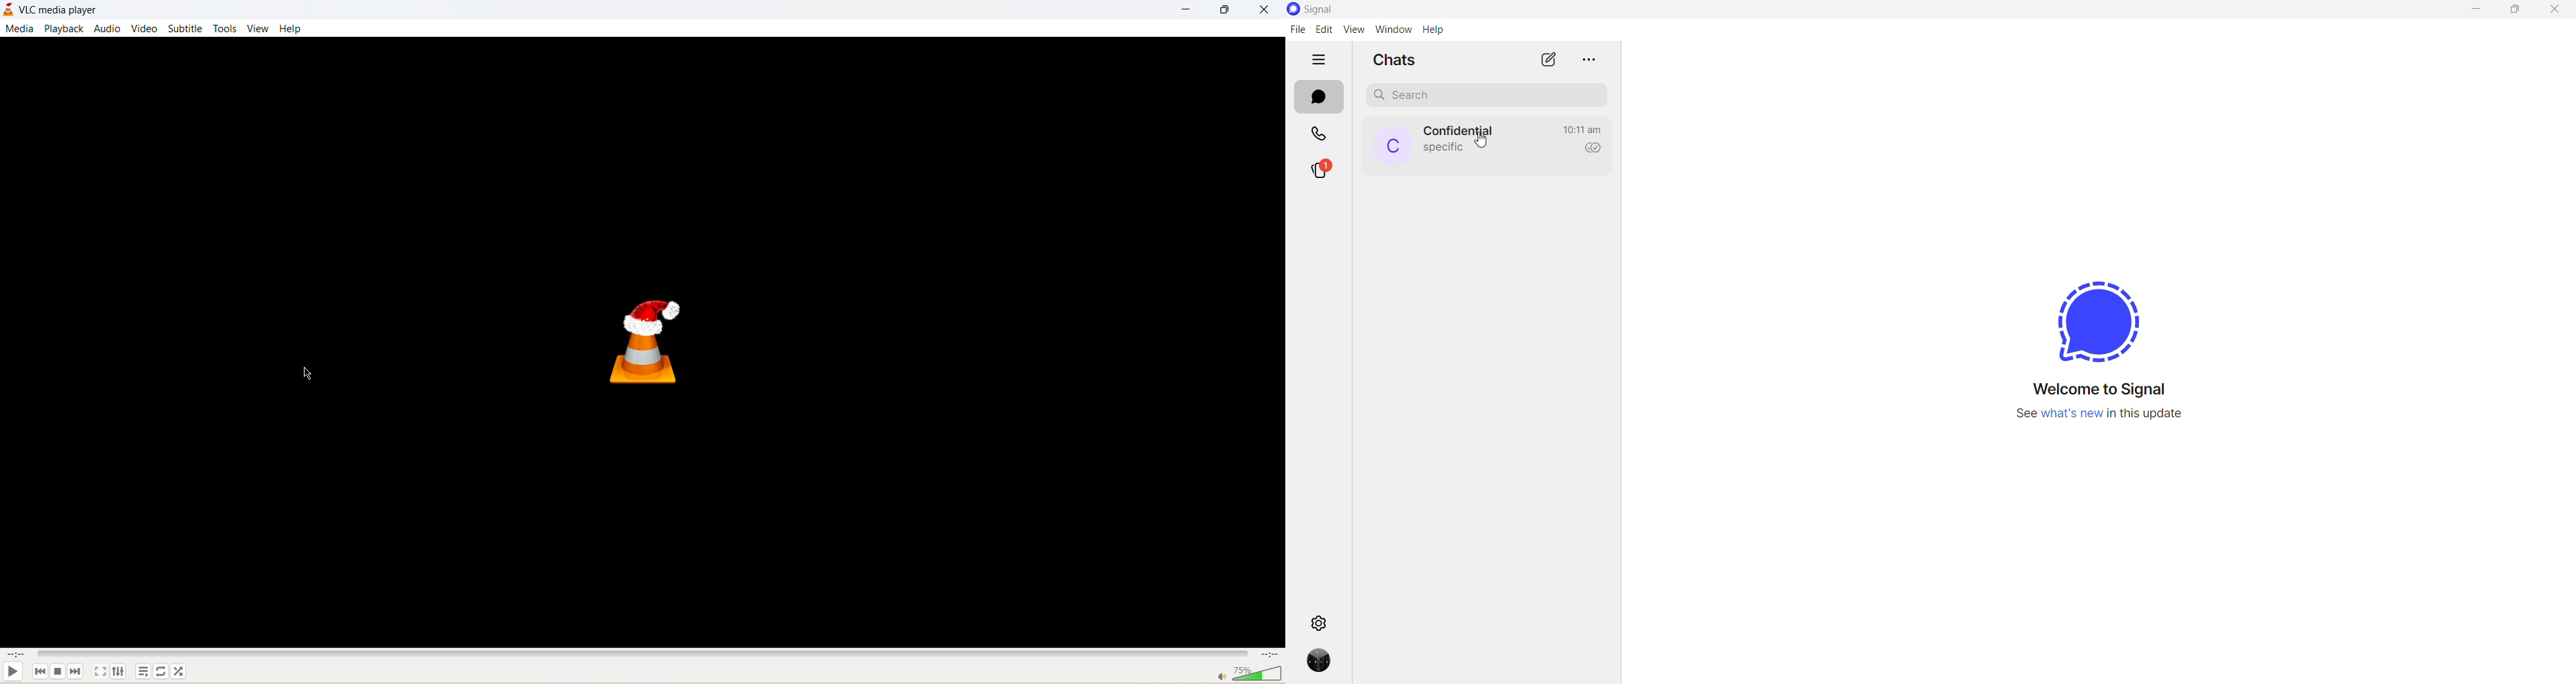 The width and height of the screenshot is (2576, 700). Describe the element at coordinates (143, 28) in the screenshot. I see `video` at that location.